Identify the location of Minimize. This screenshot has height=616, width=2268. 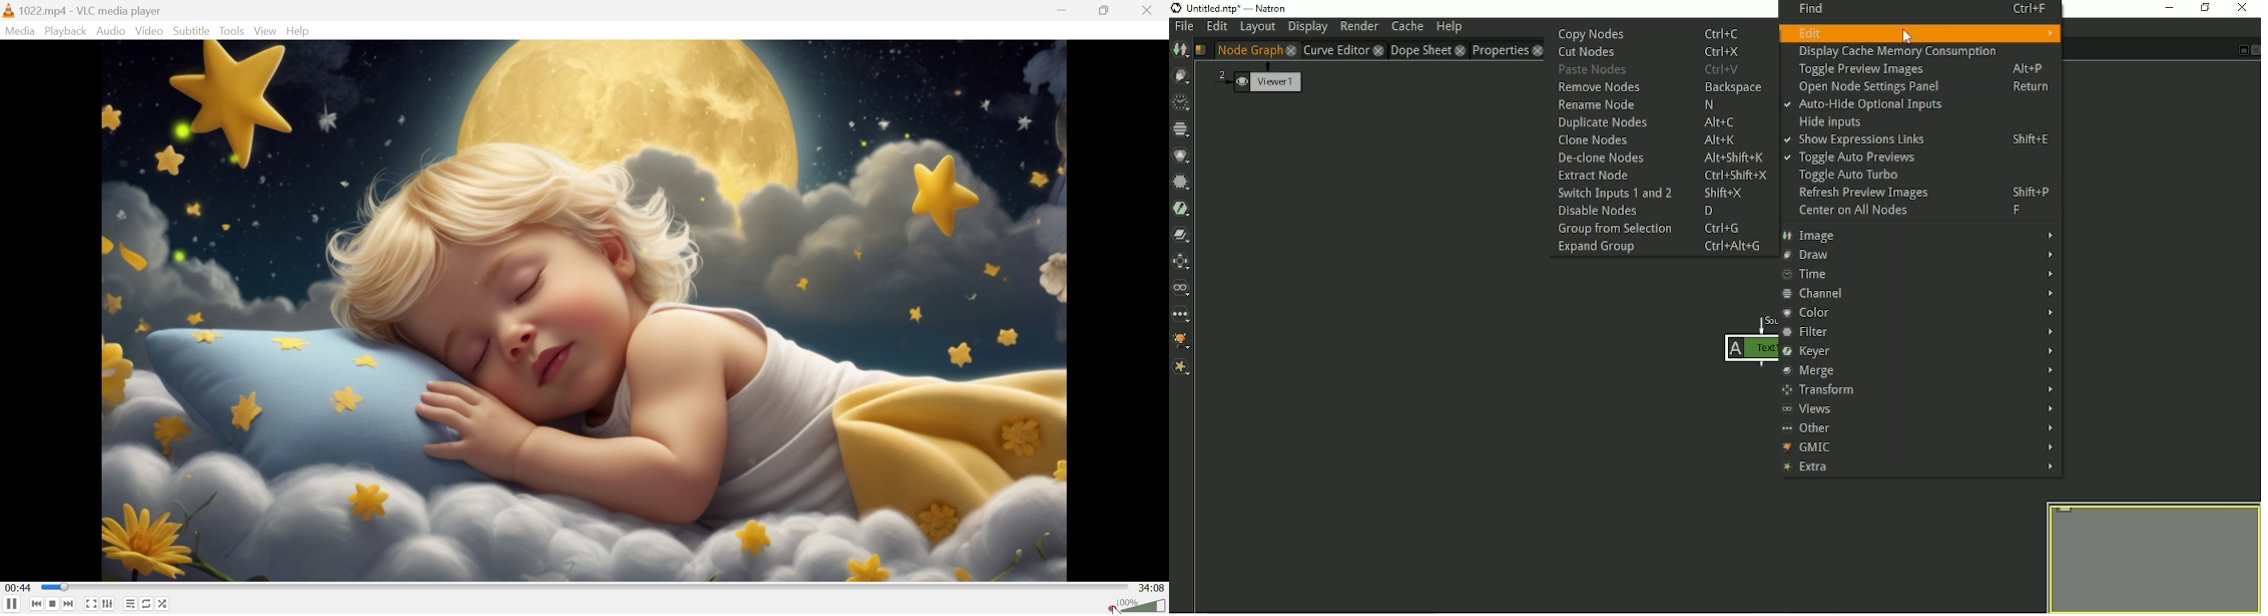
(1066, 9).